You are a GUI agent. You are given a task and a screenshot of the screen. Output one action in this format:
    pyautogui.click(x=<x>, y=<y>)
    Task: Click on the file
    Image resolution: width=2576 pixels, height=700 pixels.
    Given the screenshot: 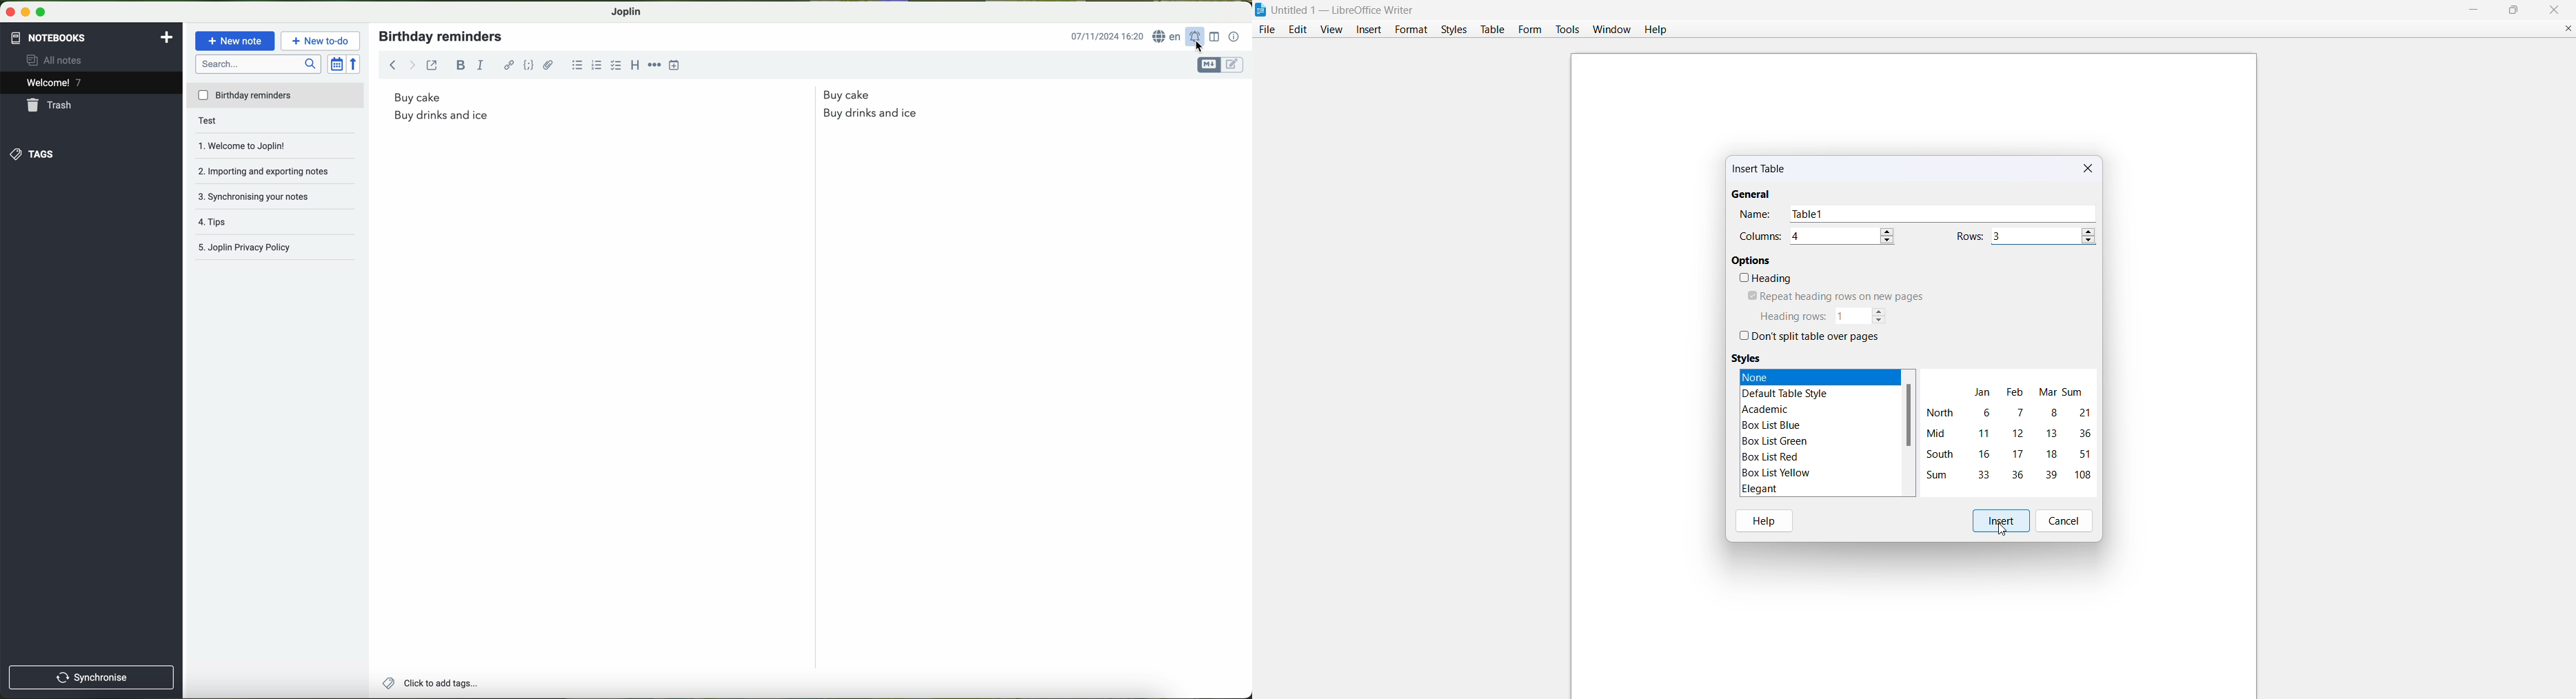 What is the action you would take?
    pyautogui.click(x=1265, y=30)
    